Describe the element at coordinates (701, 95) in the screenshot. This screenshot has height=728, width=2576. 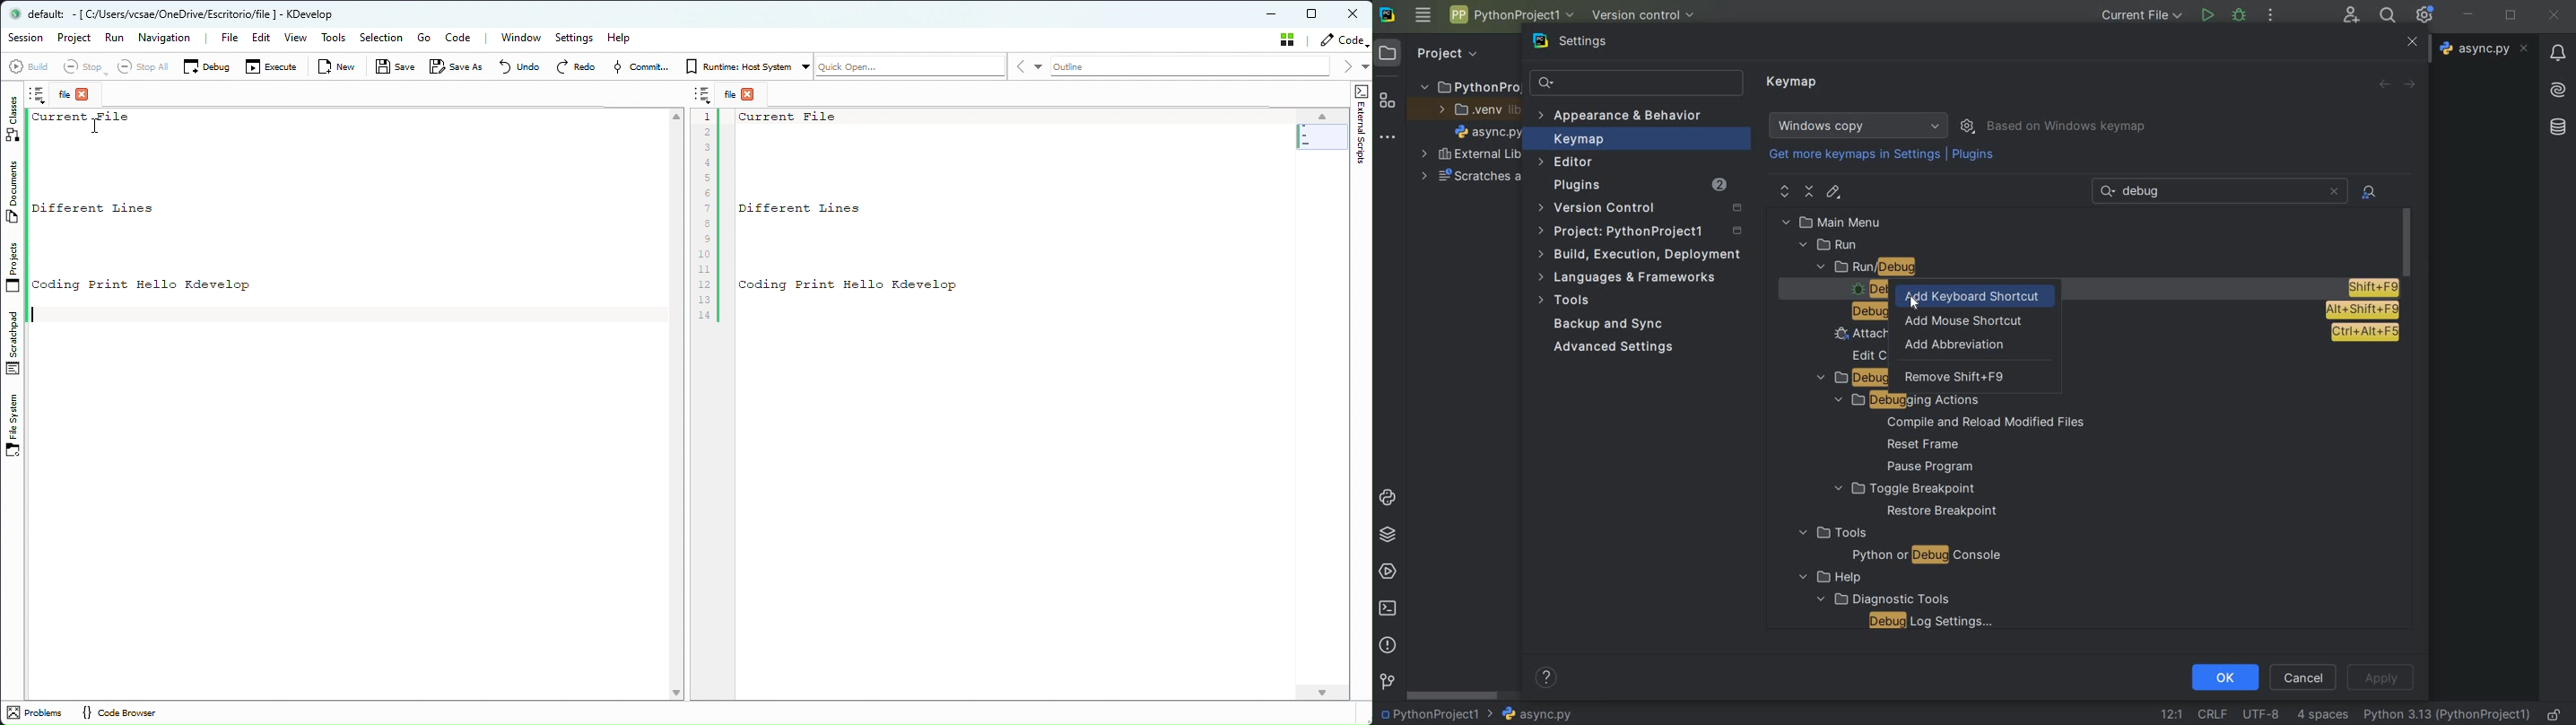
I see `Notes` at that location.